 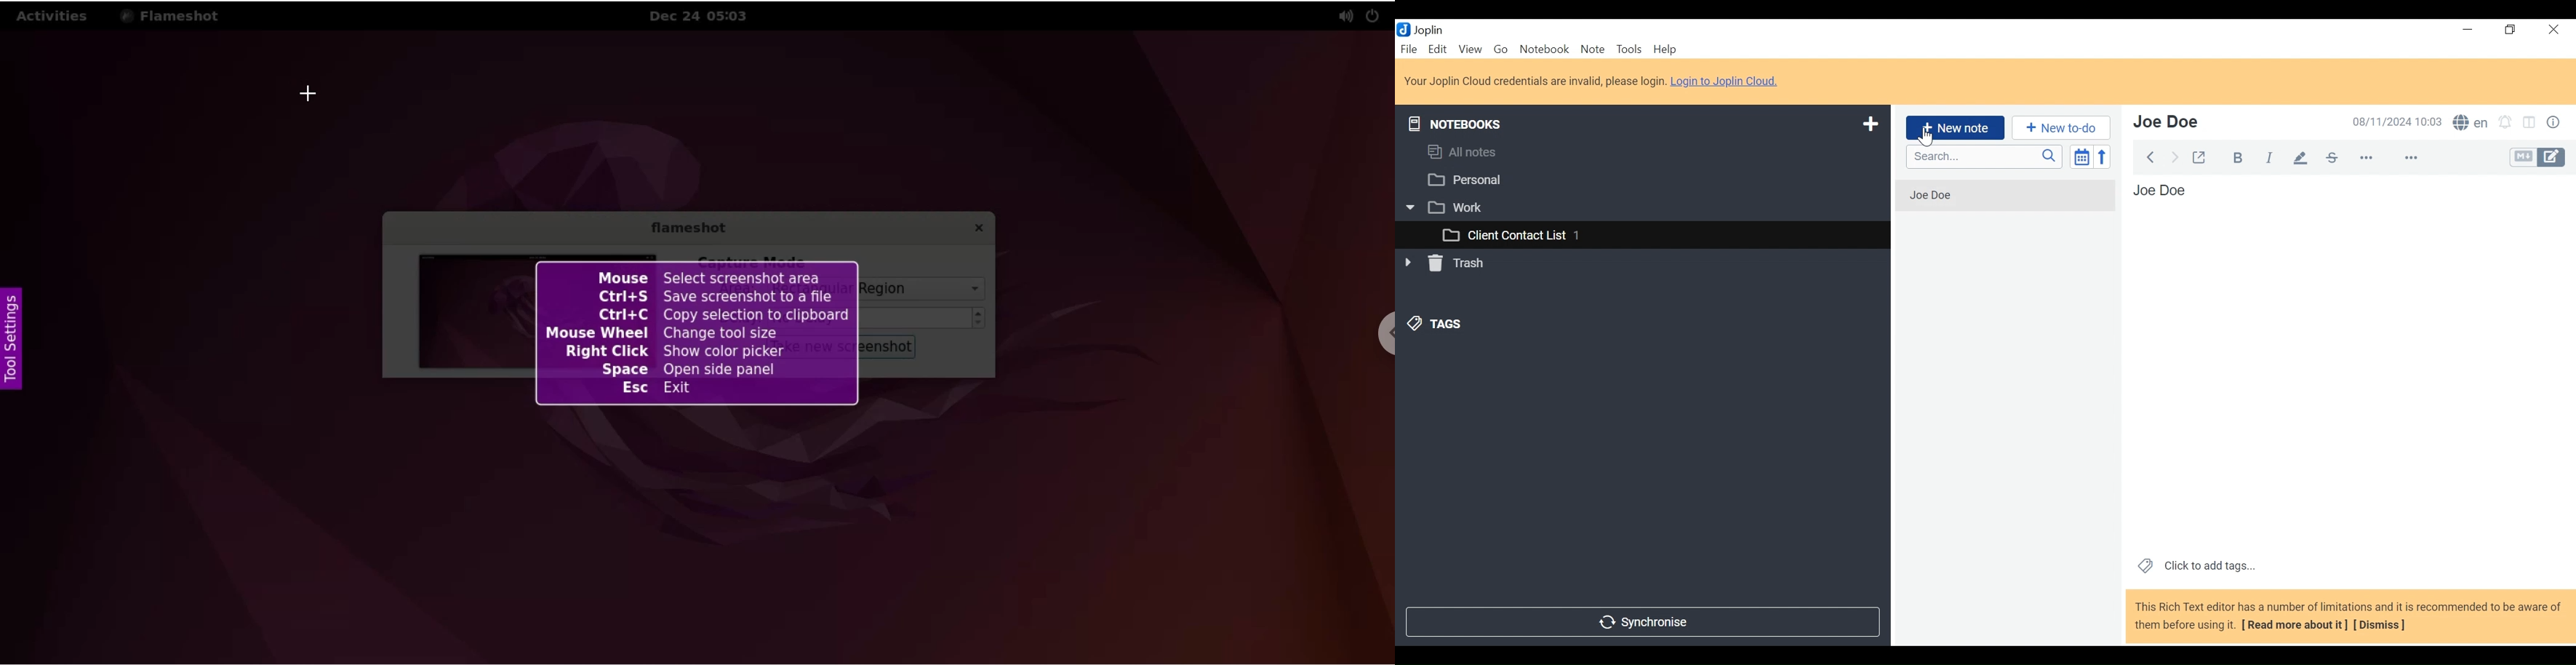 I want to click on Toggle sort order field, so click(x=2081, y=156).